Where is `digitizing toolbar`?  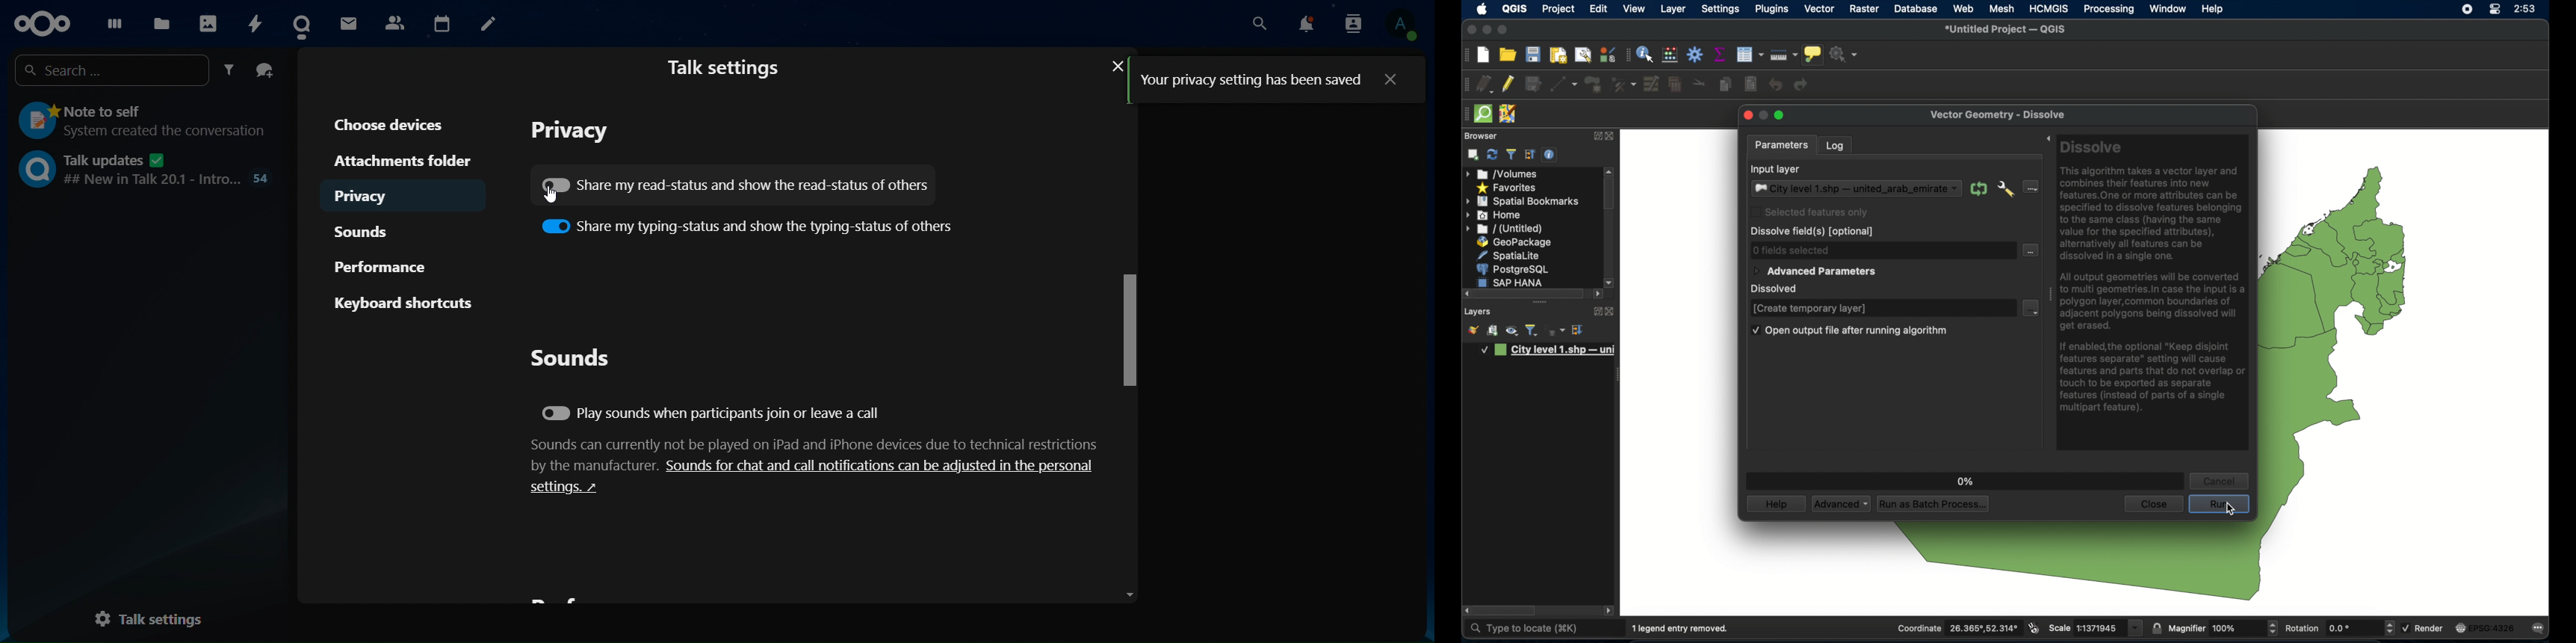
digitizing toolbar is located at coordinates (1467, 85).